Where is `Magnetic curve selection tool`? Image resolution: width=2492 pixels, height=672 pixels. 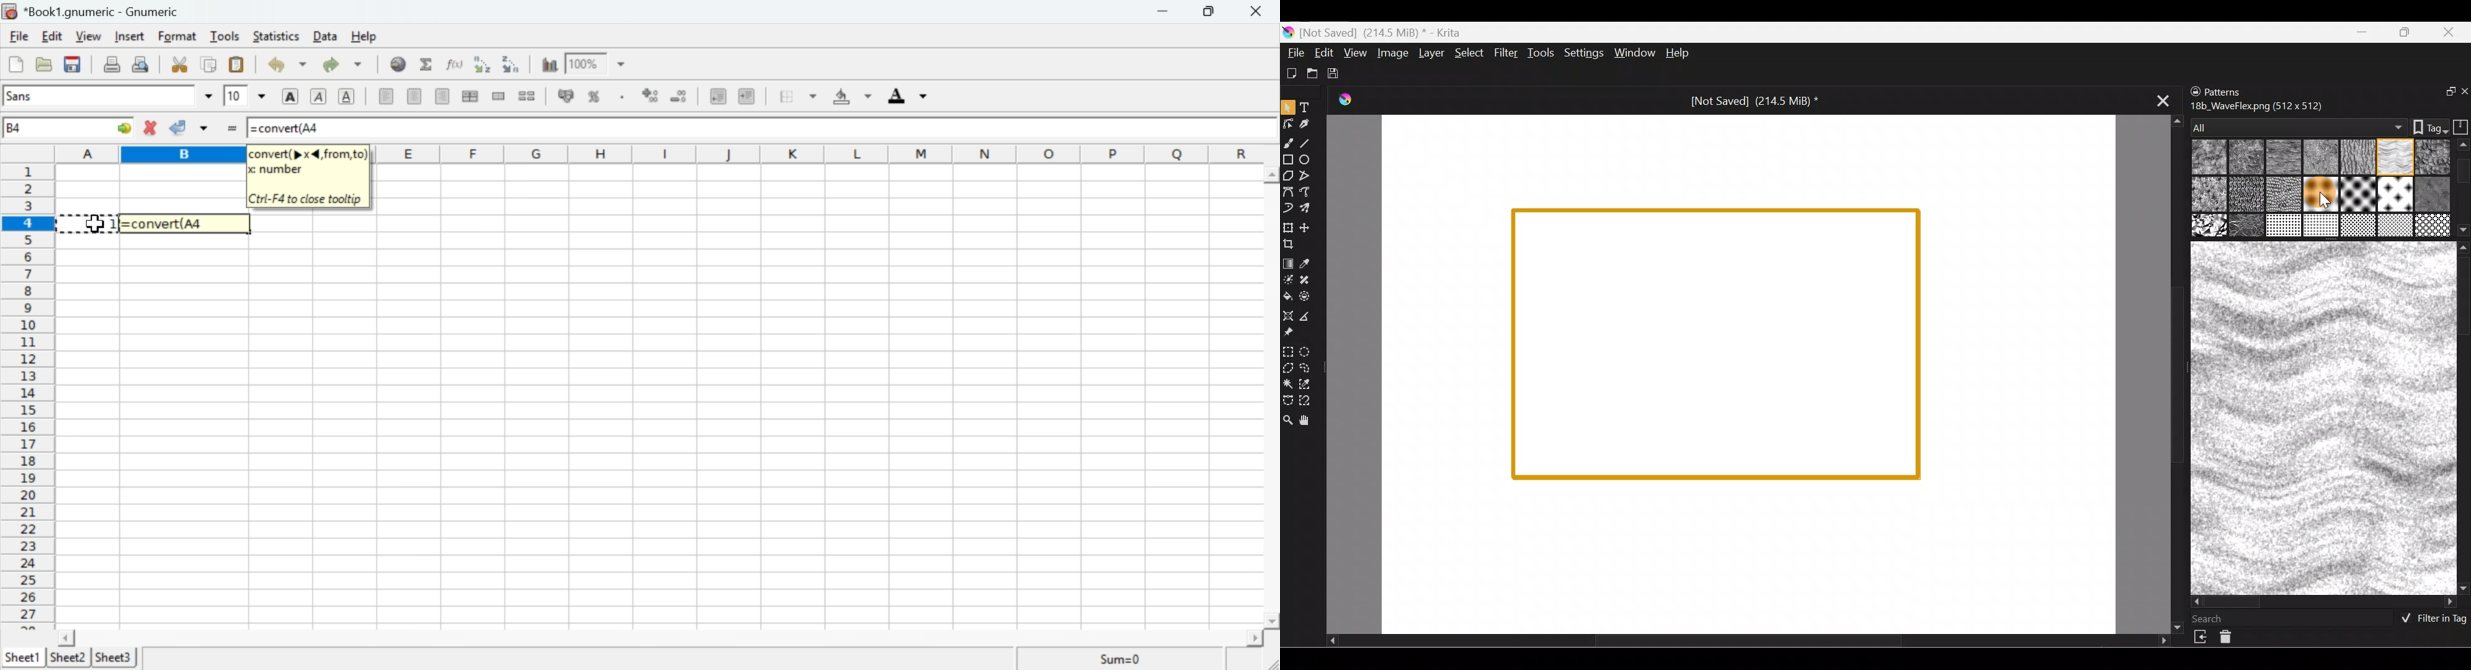 Magnetic curve selection tool is located at coordinates (1314, 401).